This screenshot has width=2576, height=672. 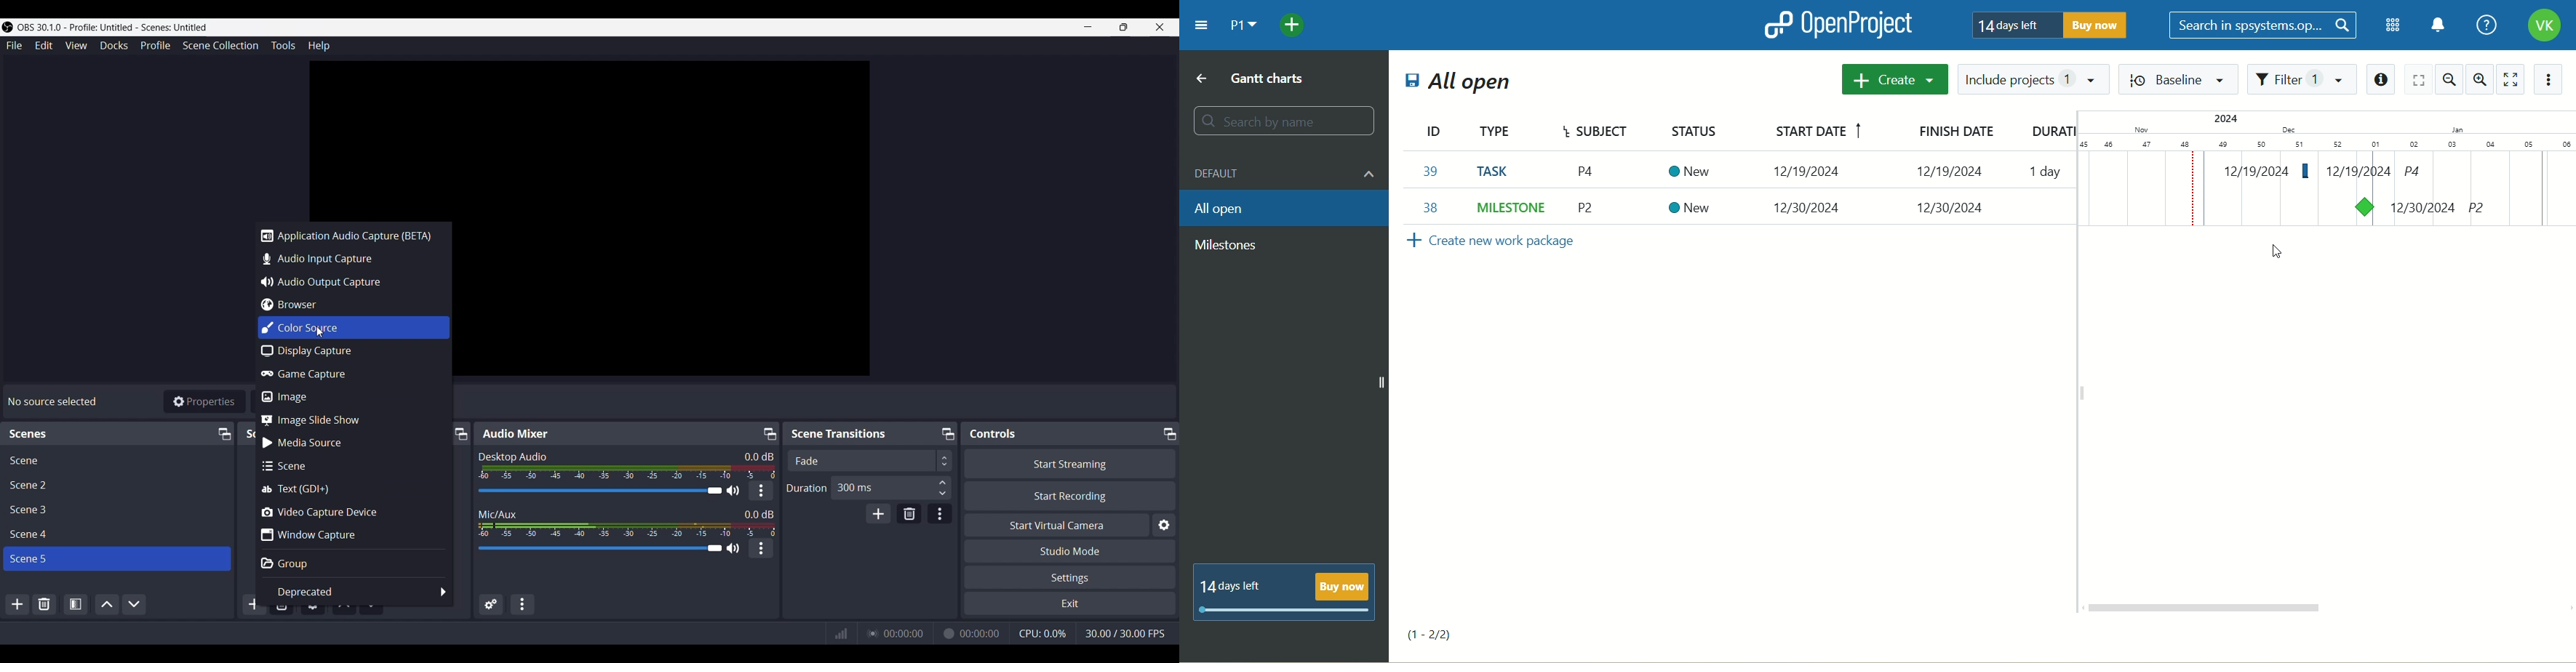 I want to click on Recording, so click(x=947, y=633).